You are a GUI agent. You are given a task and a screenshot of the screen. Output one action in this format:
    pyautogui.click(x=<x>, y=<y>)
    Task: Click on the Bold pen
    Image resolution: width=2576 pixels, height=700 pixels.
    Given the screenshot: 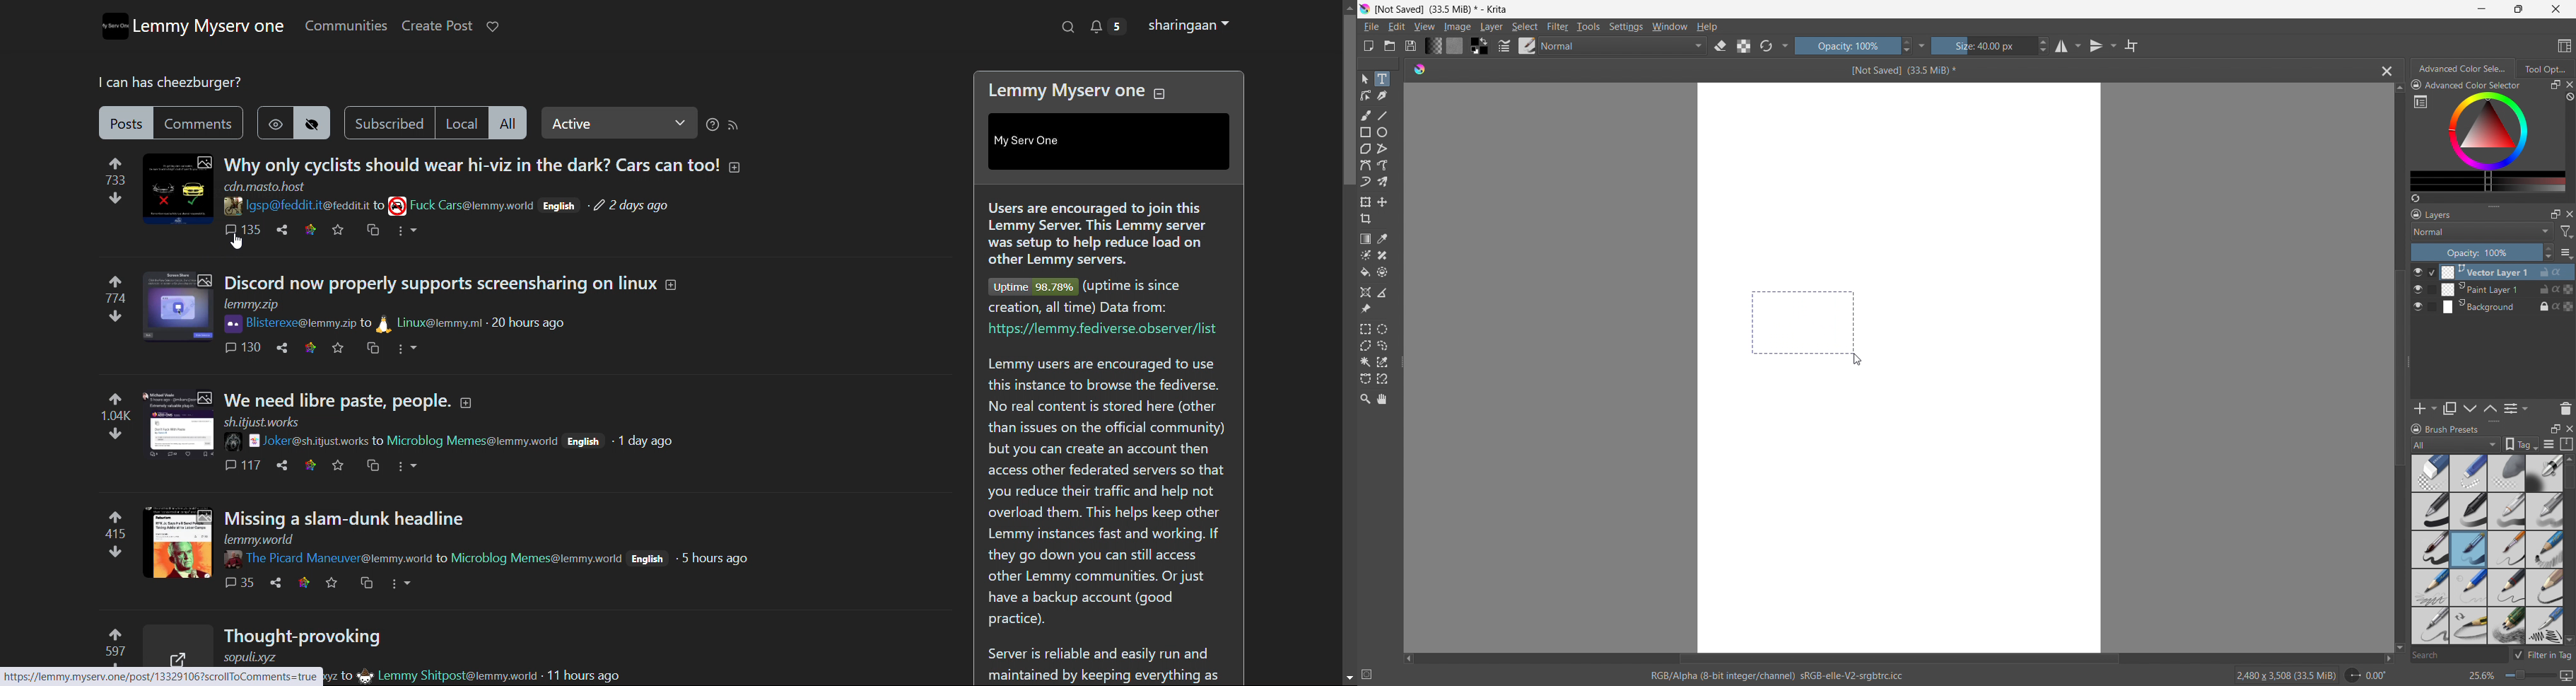 What is the action you would take?
    pyautogui.click(x=2544, y=473)
    